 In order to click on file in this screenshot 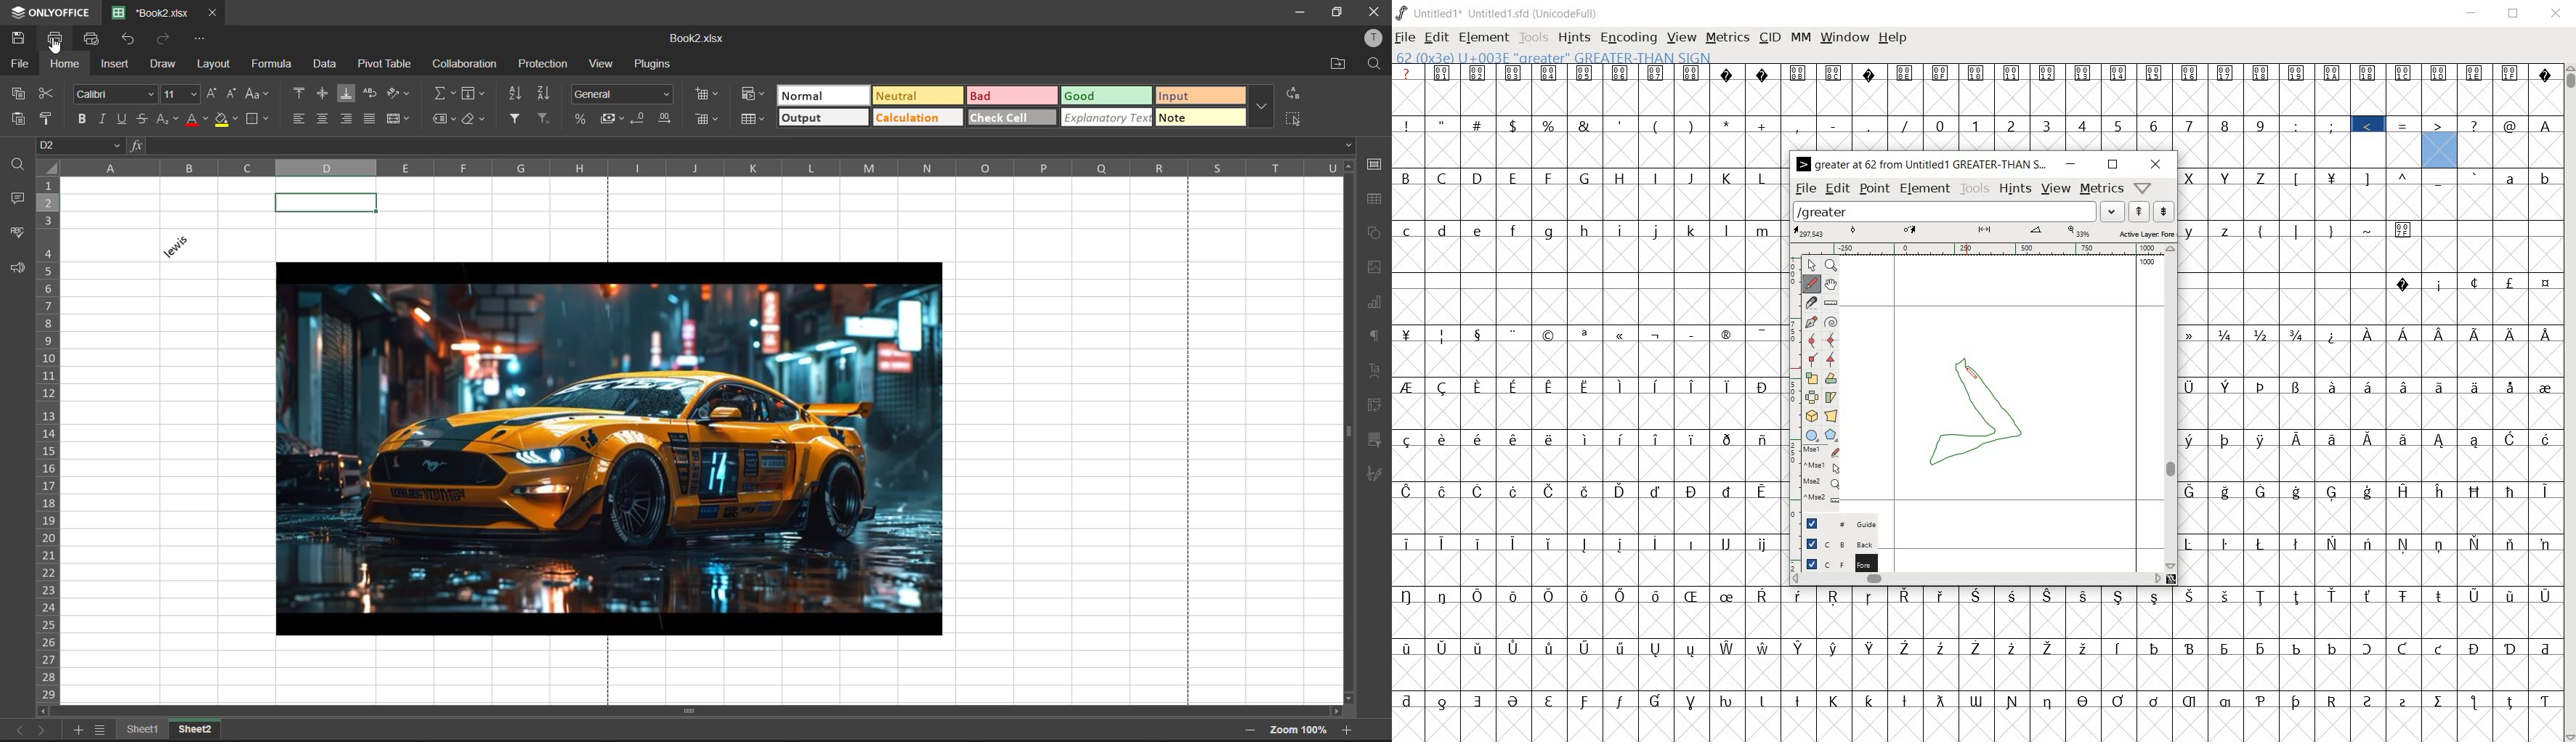, I will do `click(22, 64)`.